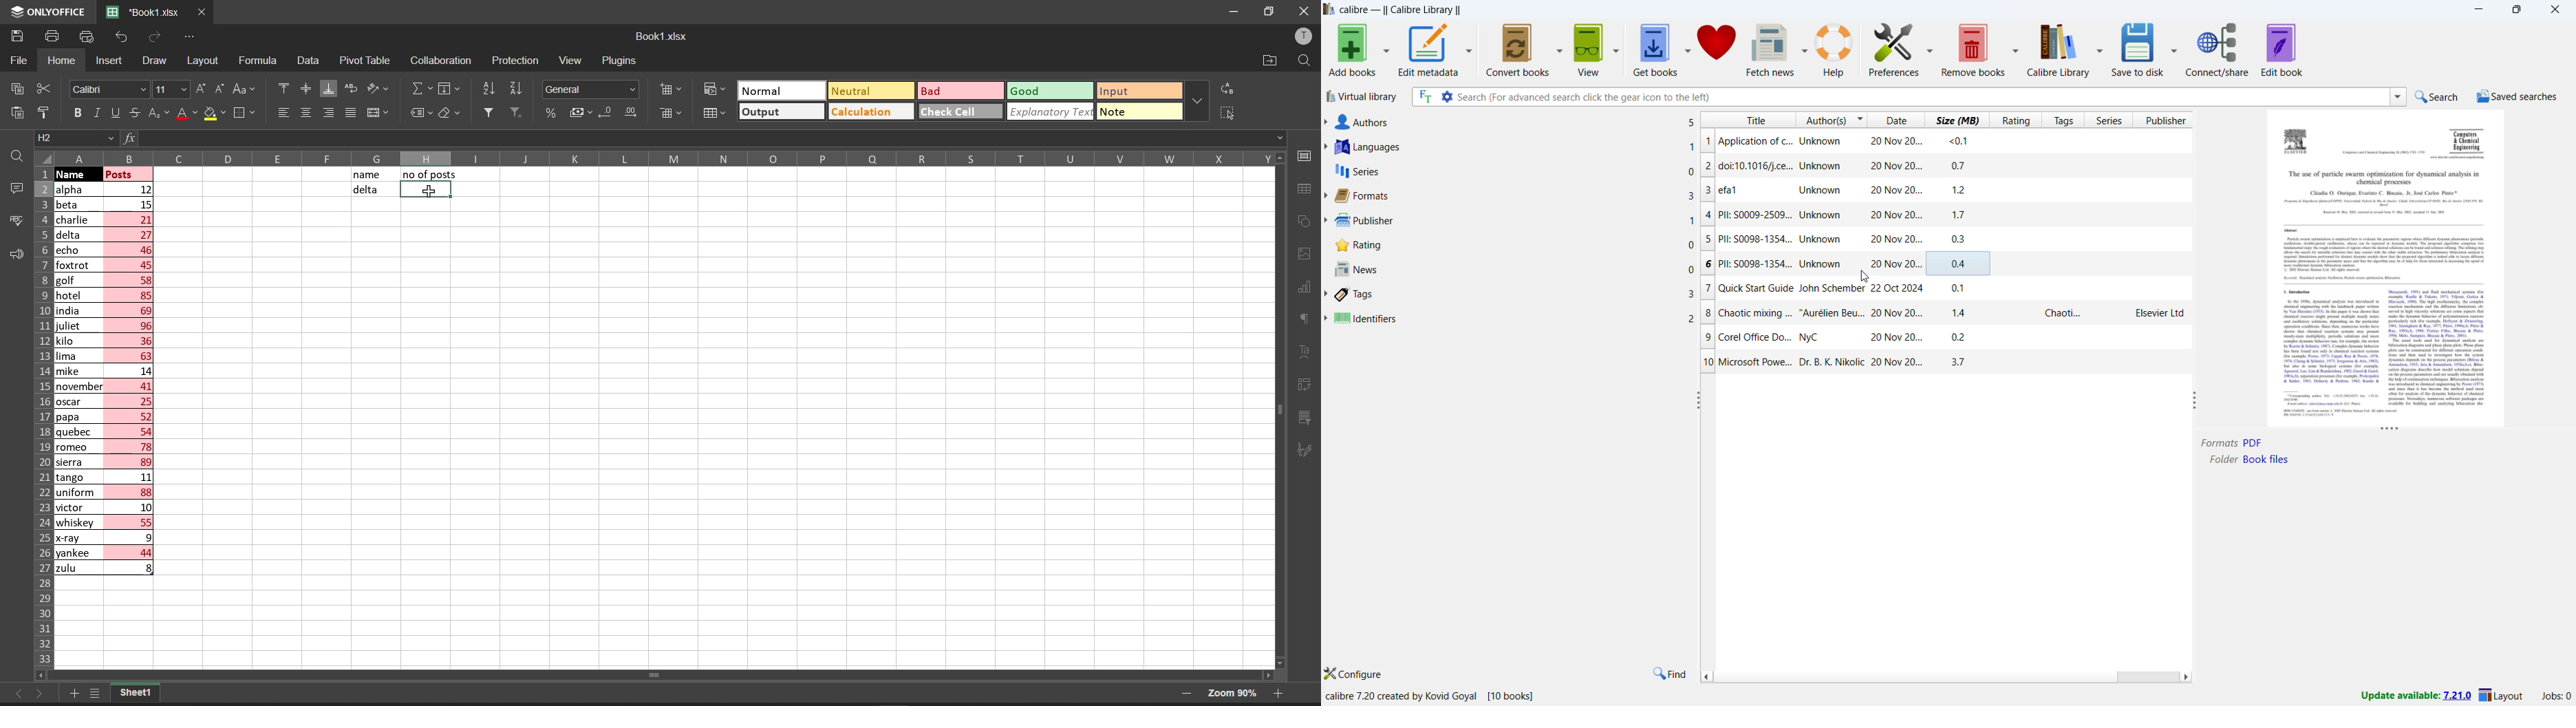 The image size is (2576, 728). Describe the element at coordinates (1920, 97) in the screenshot. I see `enter search string` at that location.